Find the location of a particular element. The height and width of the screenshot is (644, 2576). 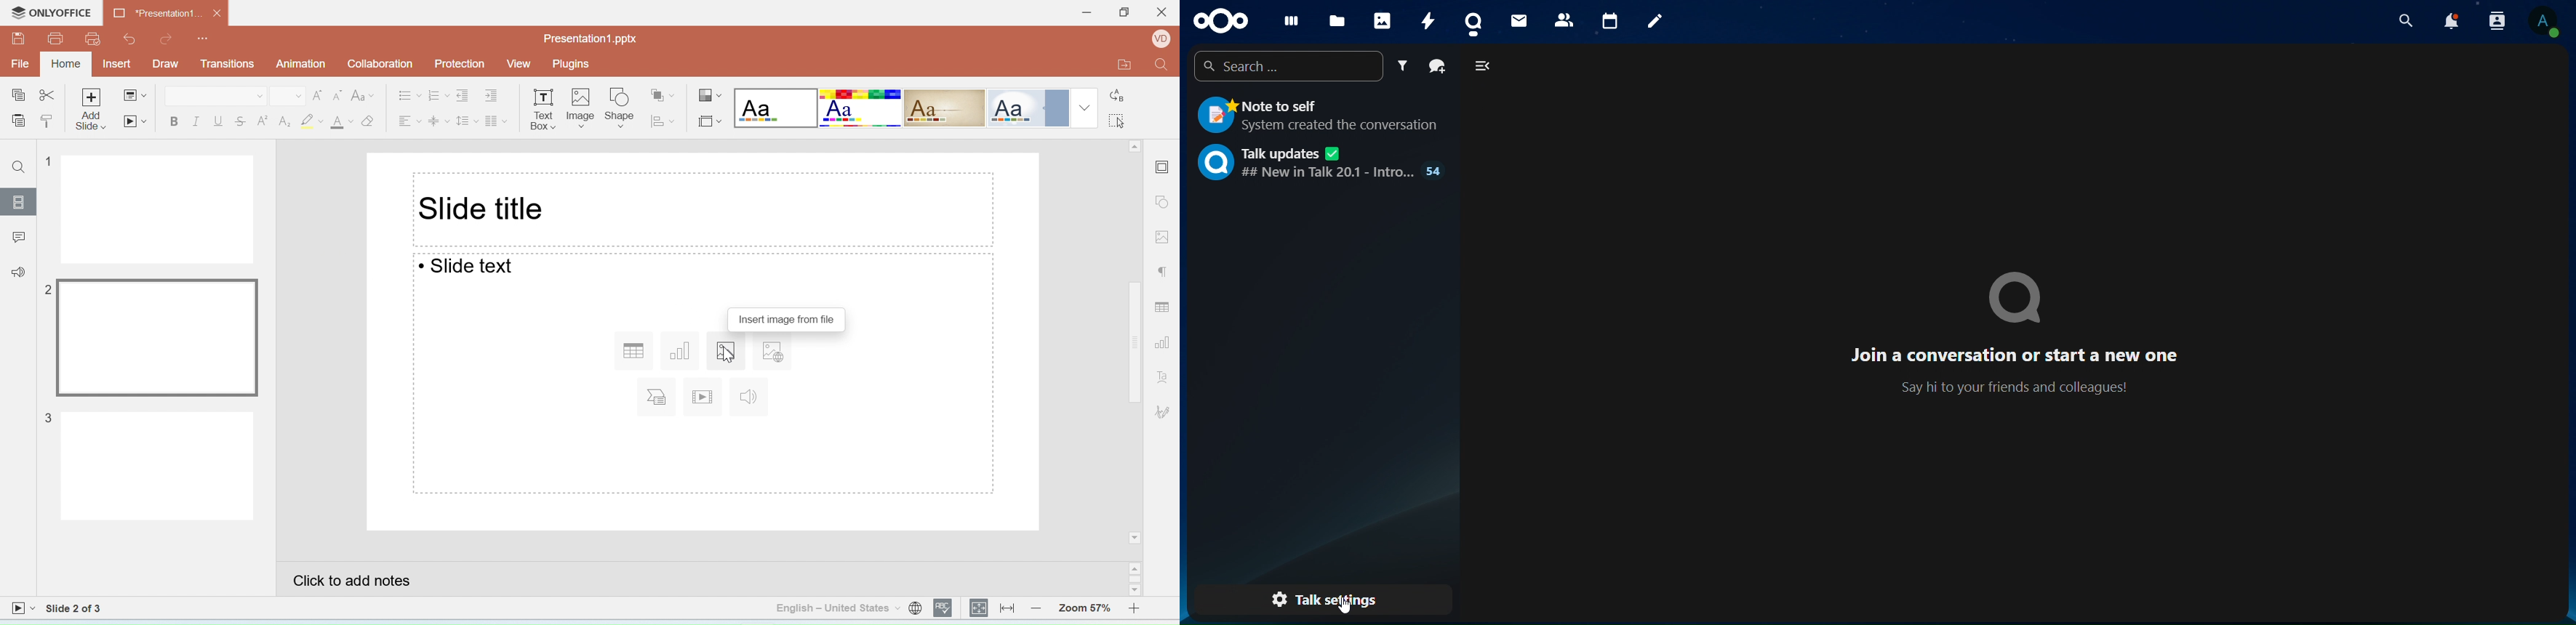

cursor is located at coordinates (726, 353).